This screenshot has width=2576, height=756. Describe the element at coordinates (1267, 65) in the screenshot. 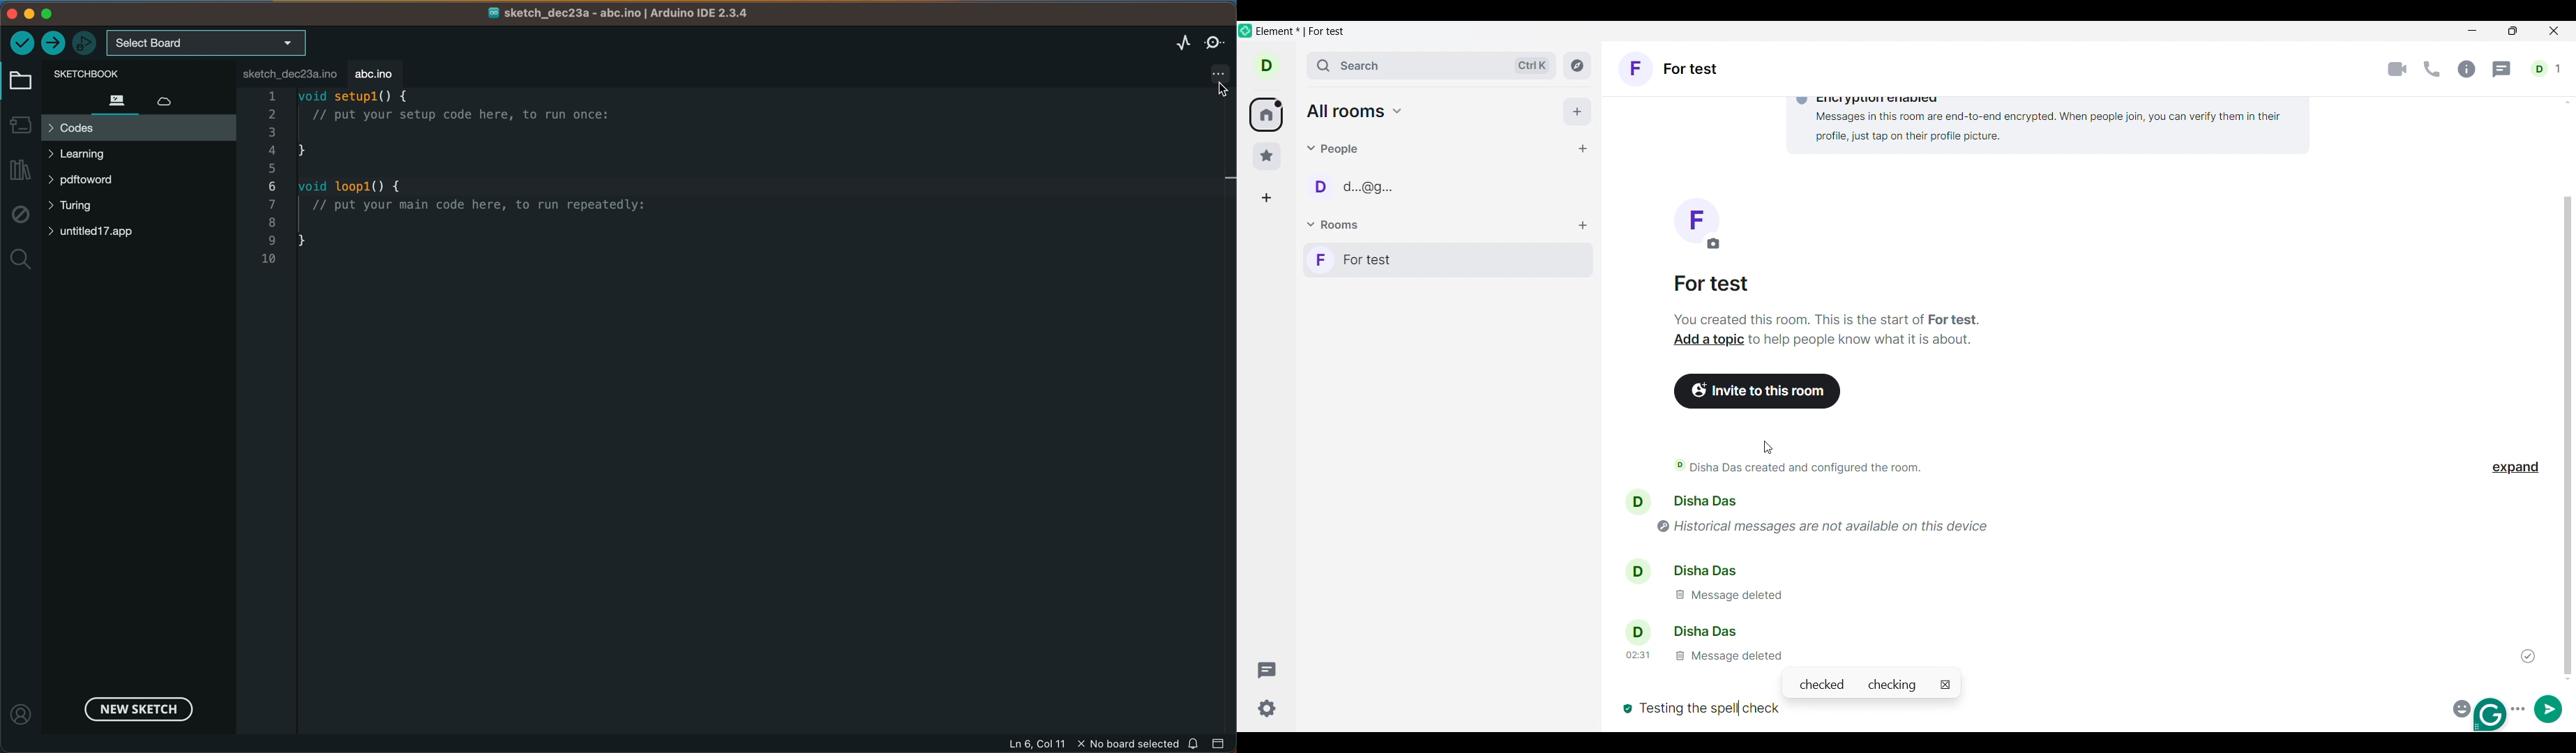

I see `d` at that location.